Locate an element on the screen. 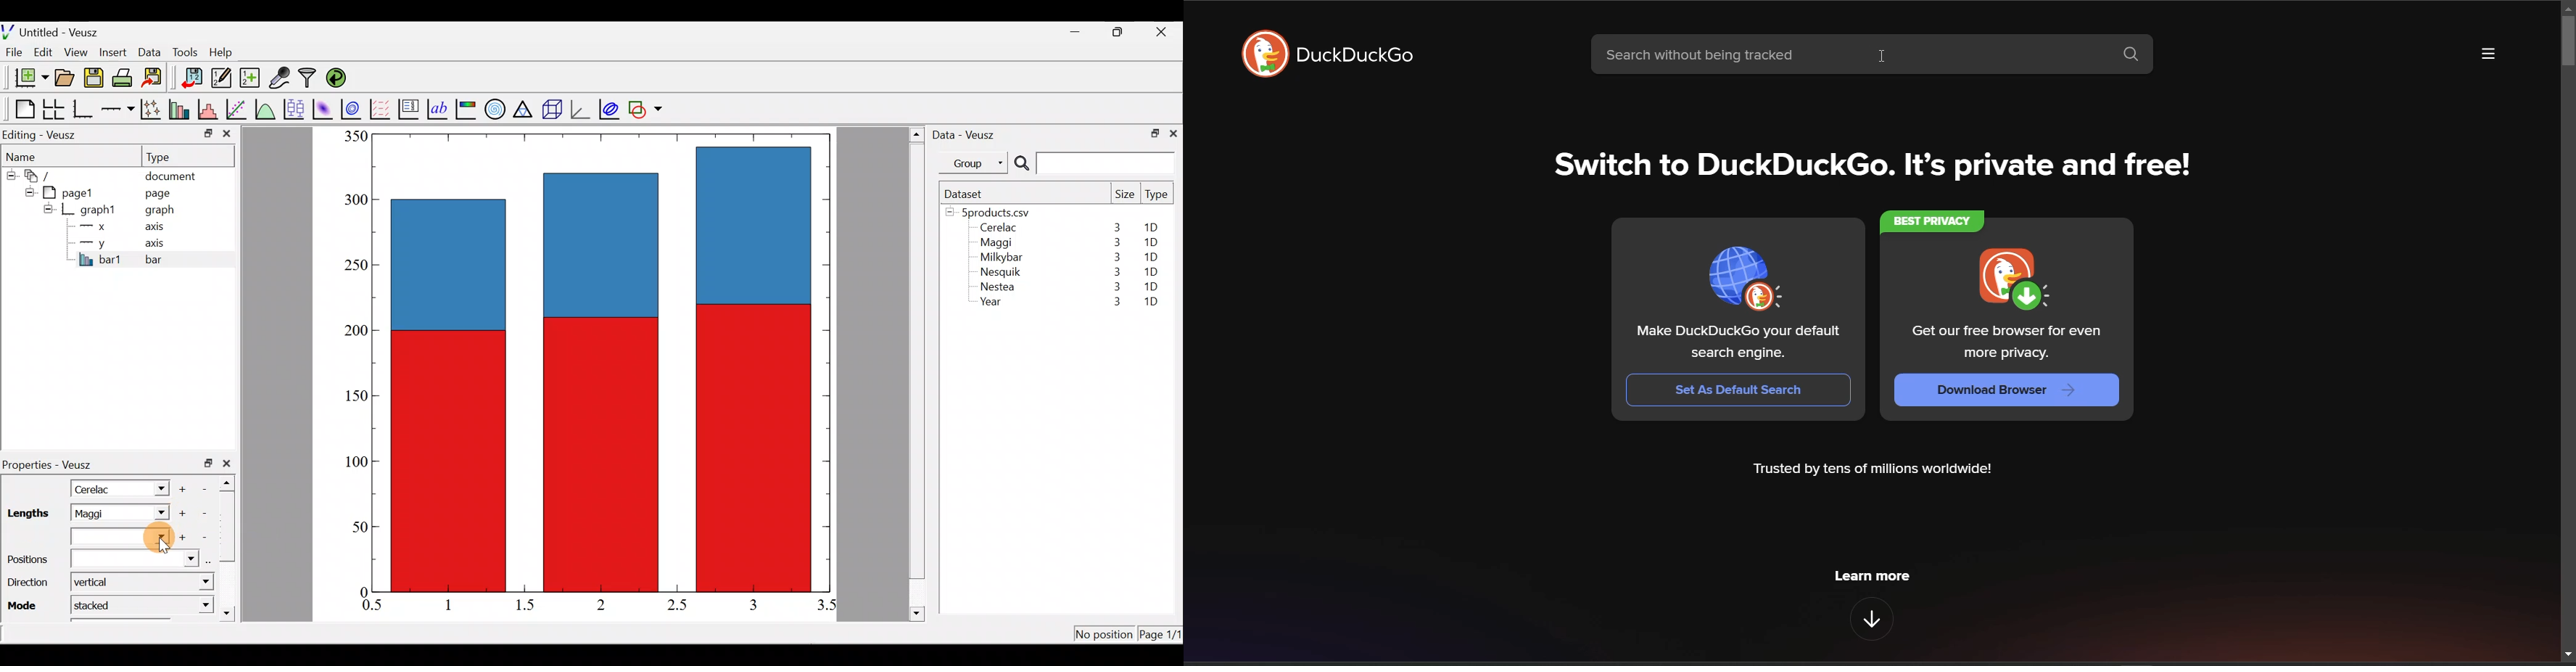 Image resolution: width=2576 pixels, height=672 pixels. Lengths is located at coordinates (27, 514).